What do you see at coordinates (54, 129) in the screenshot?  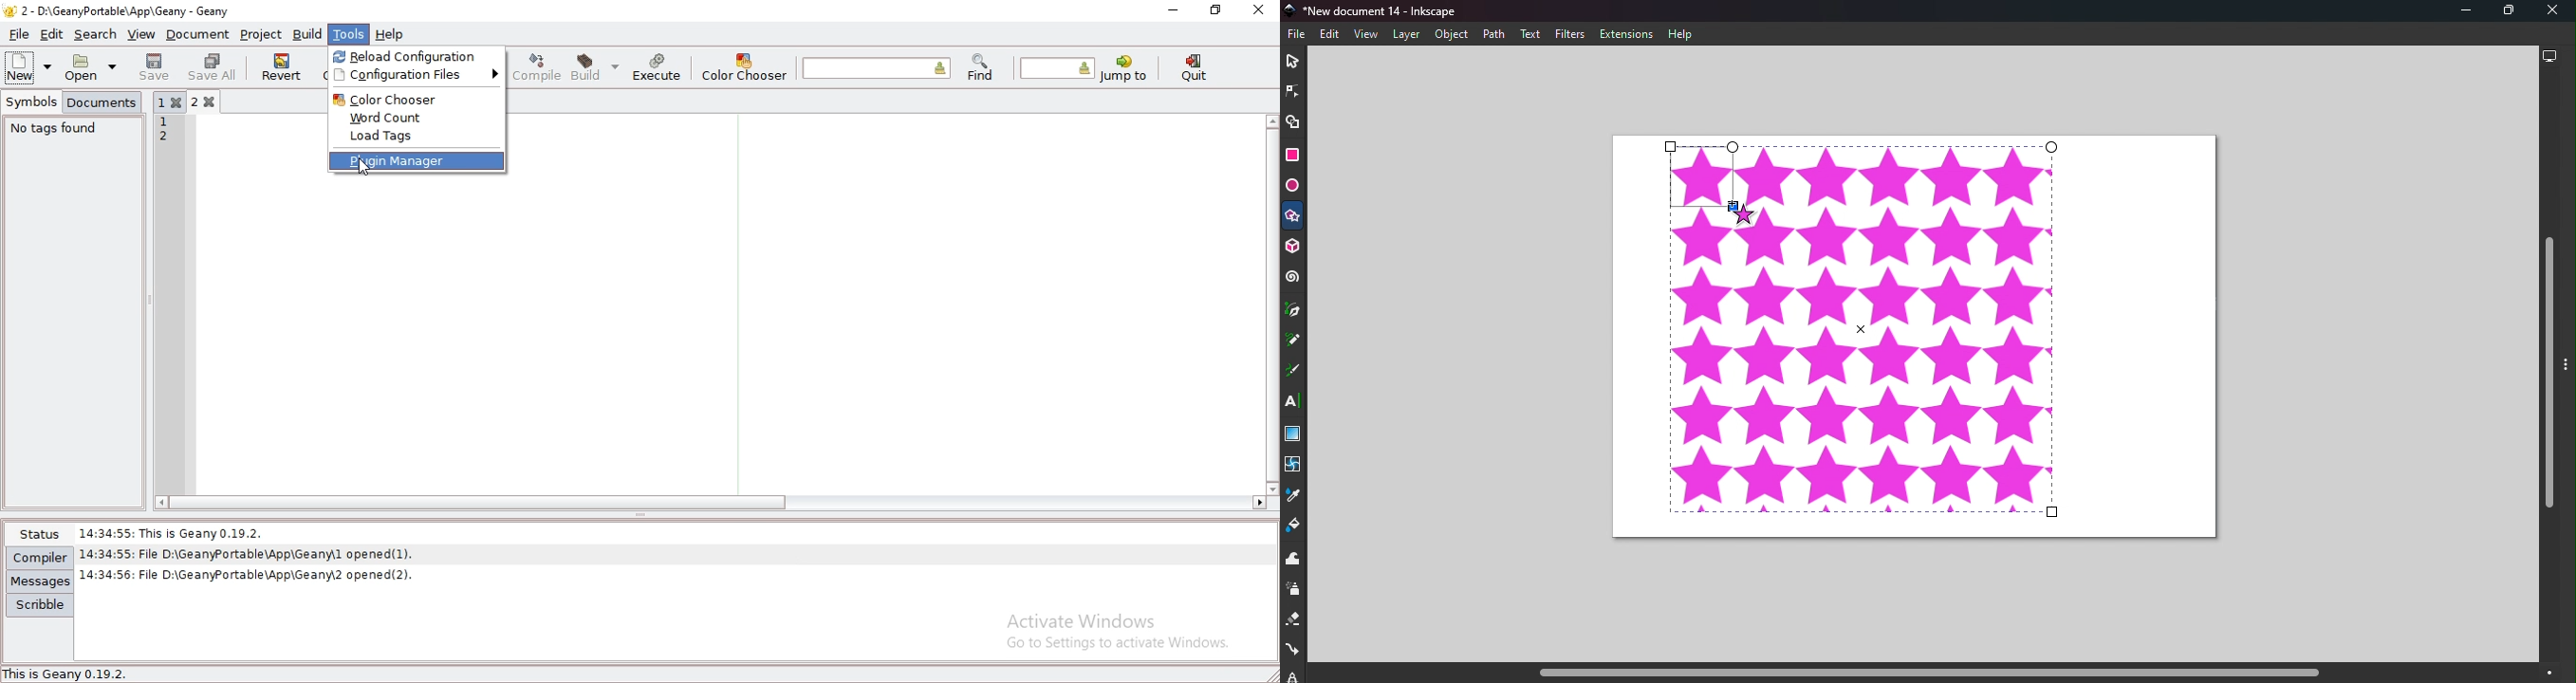 I see `no tags found` at bounding box center [54, 129].